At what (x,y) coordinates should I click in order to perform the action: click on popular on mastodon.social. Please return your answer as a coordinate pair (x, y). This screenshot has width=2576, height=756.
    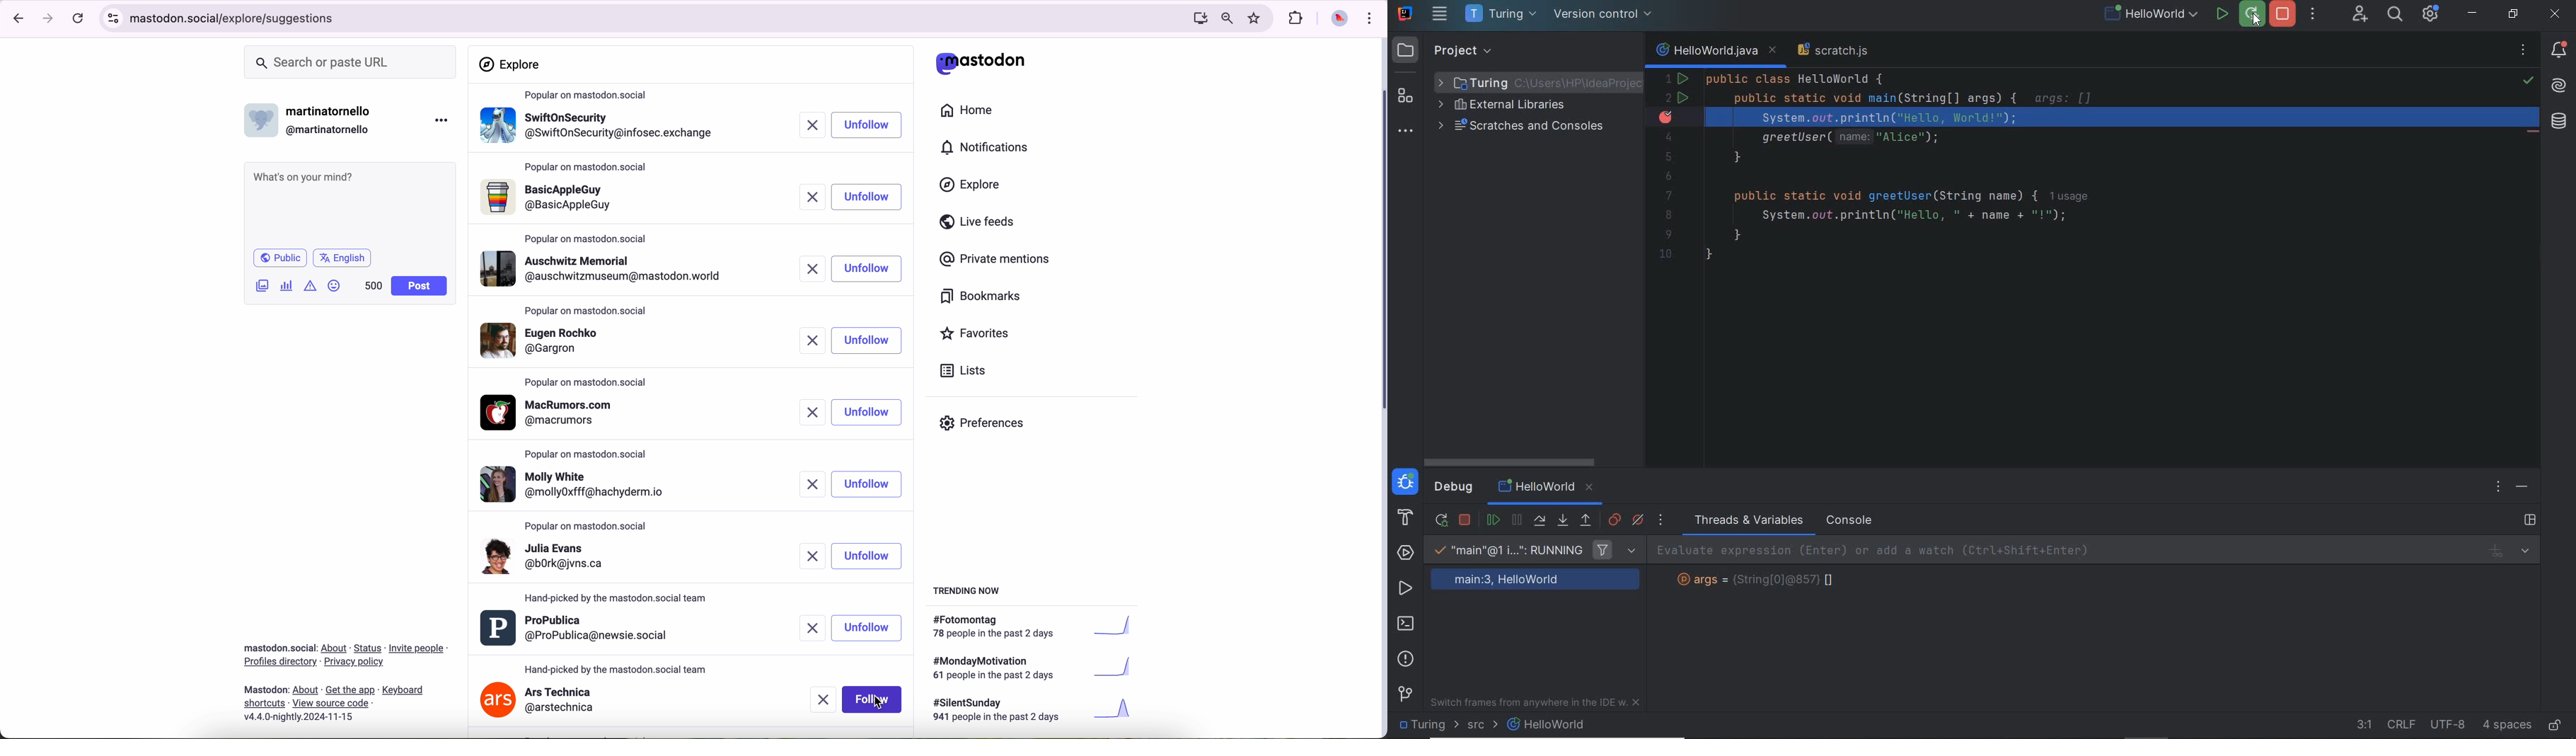
    Looking at the image, I should click on (590, 381).